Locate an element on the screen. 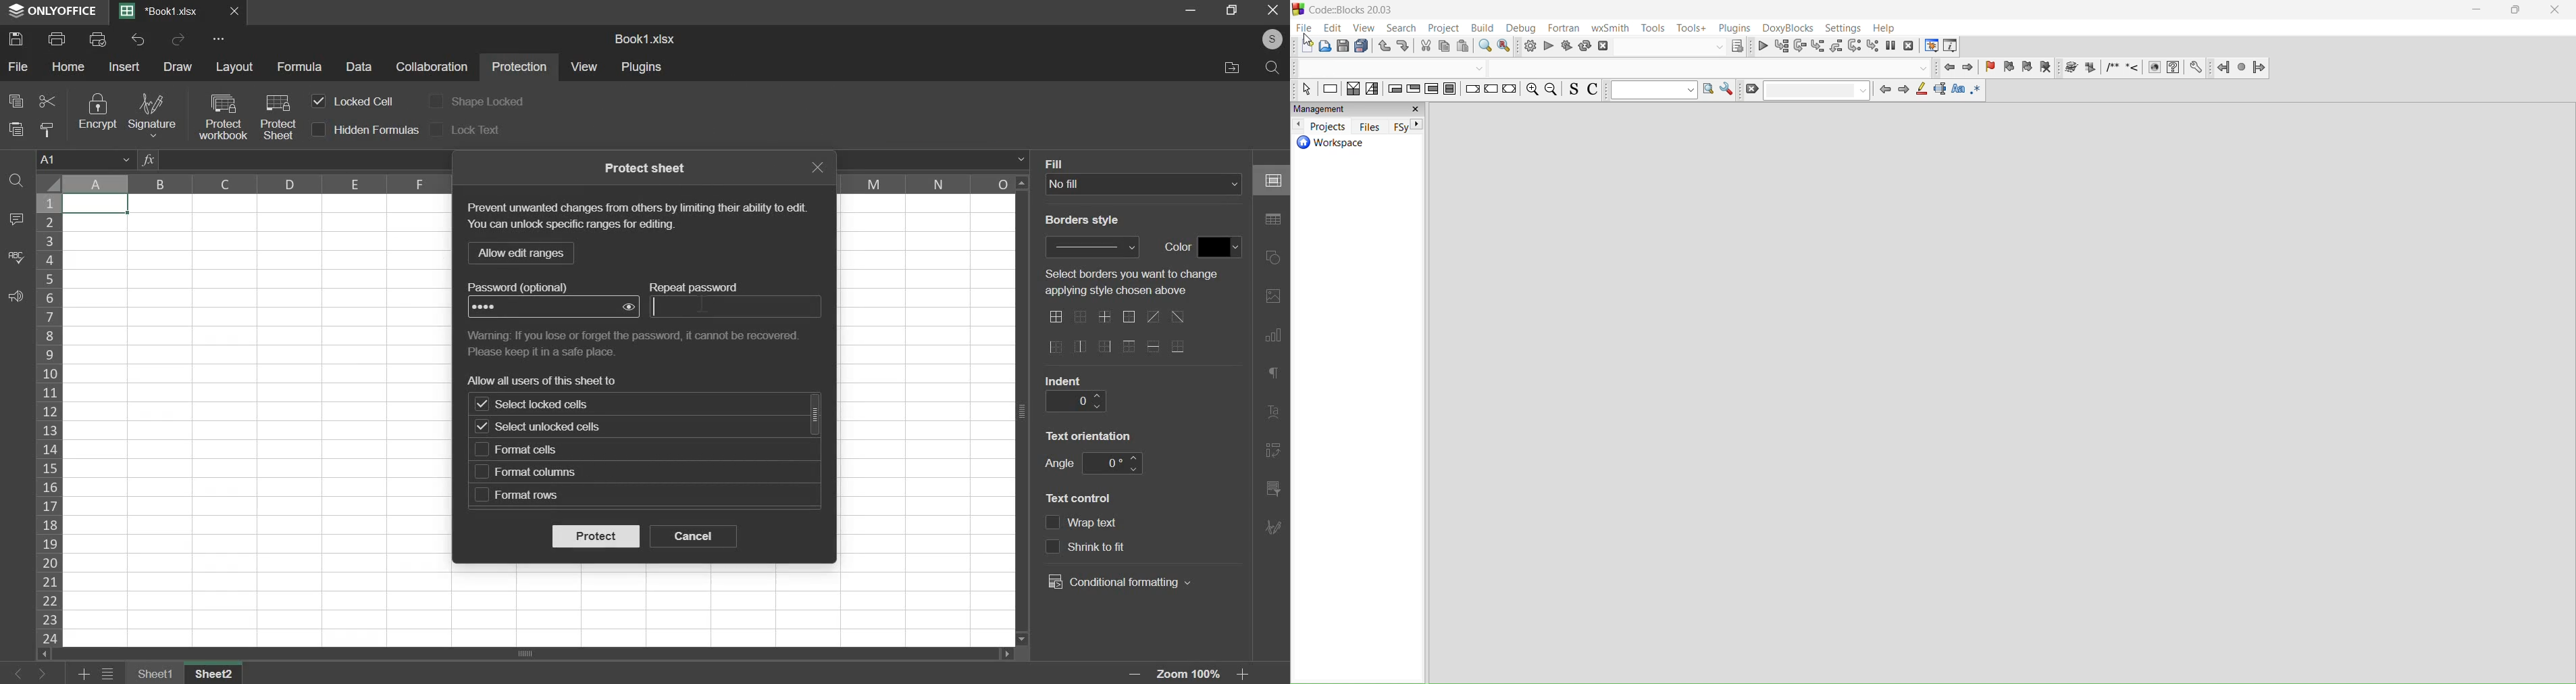  text is located at coordinates (647, 167).